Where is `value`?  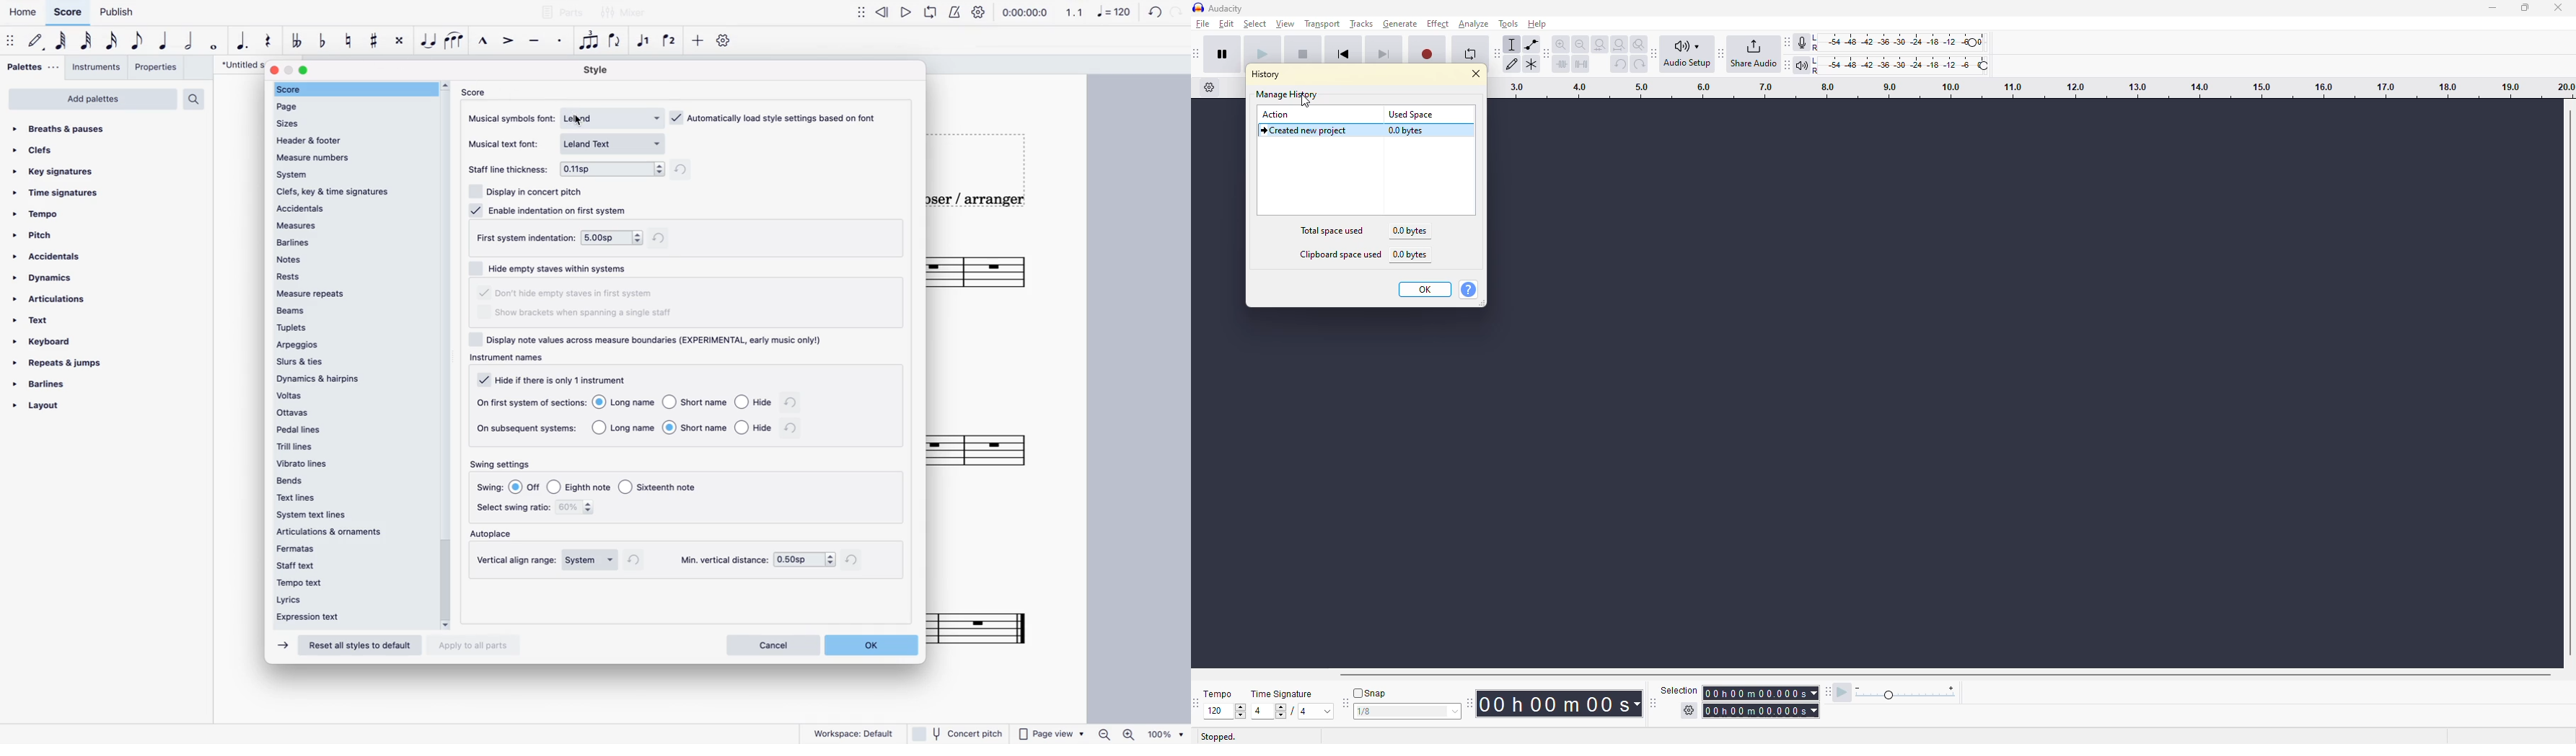 value is located at coordinates (1270, 711).